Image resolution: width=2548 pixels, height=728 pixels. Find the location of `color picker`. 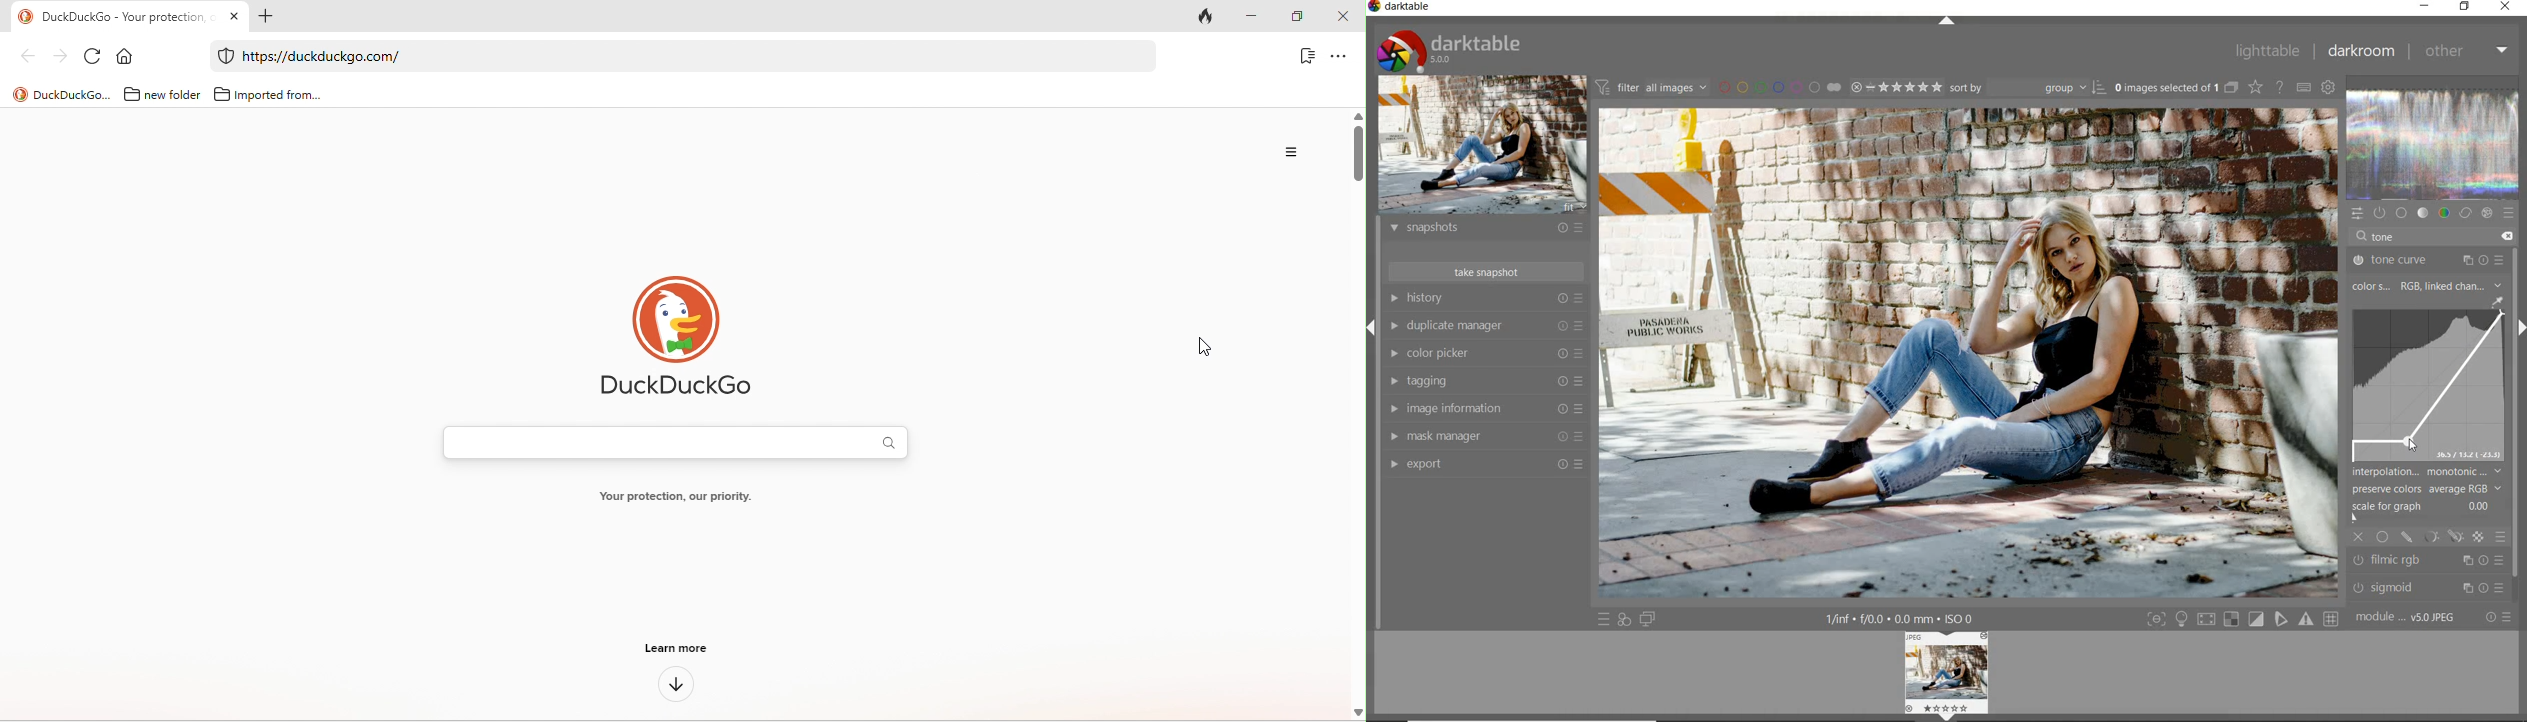

color picker is located at coordinates (1488, 354).